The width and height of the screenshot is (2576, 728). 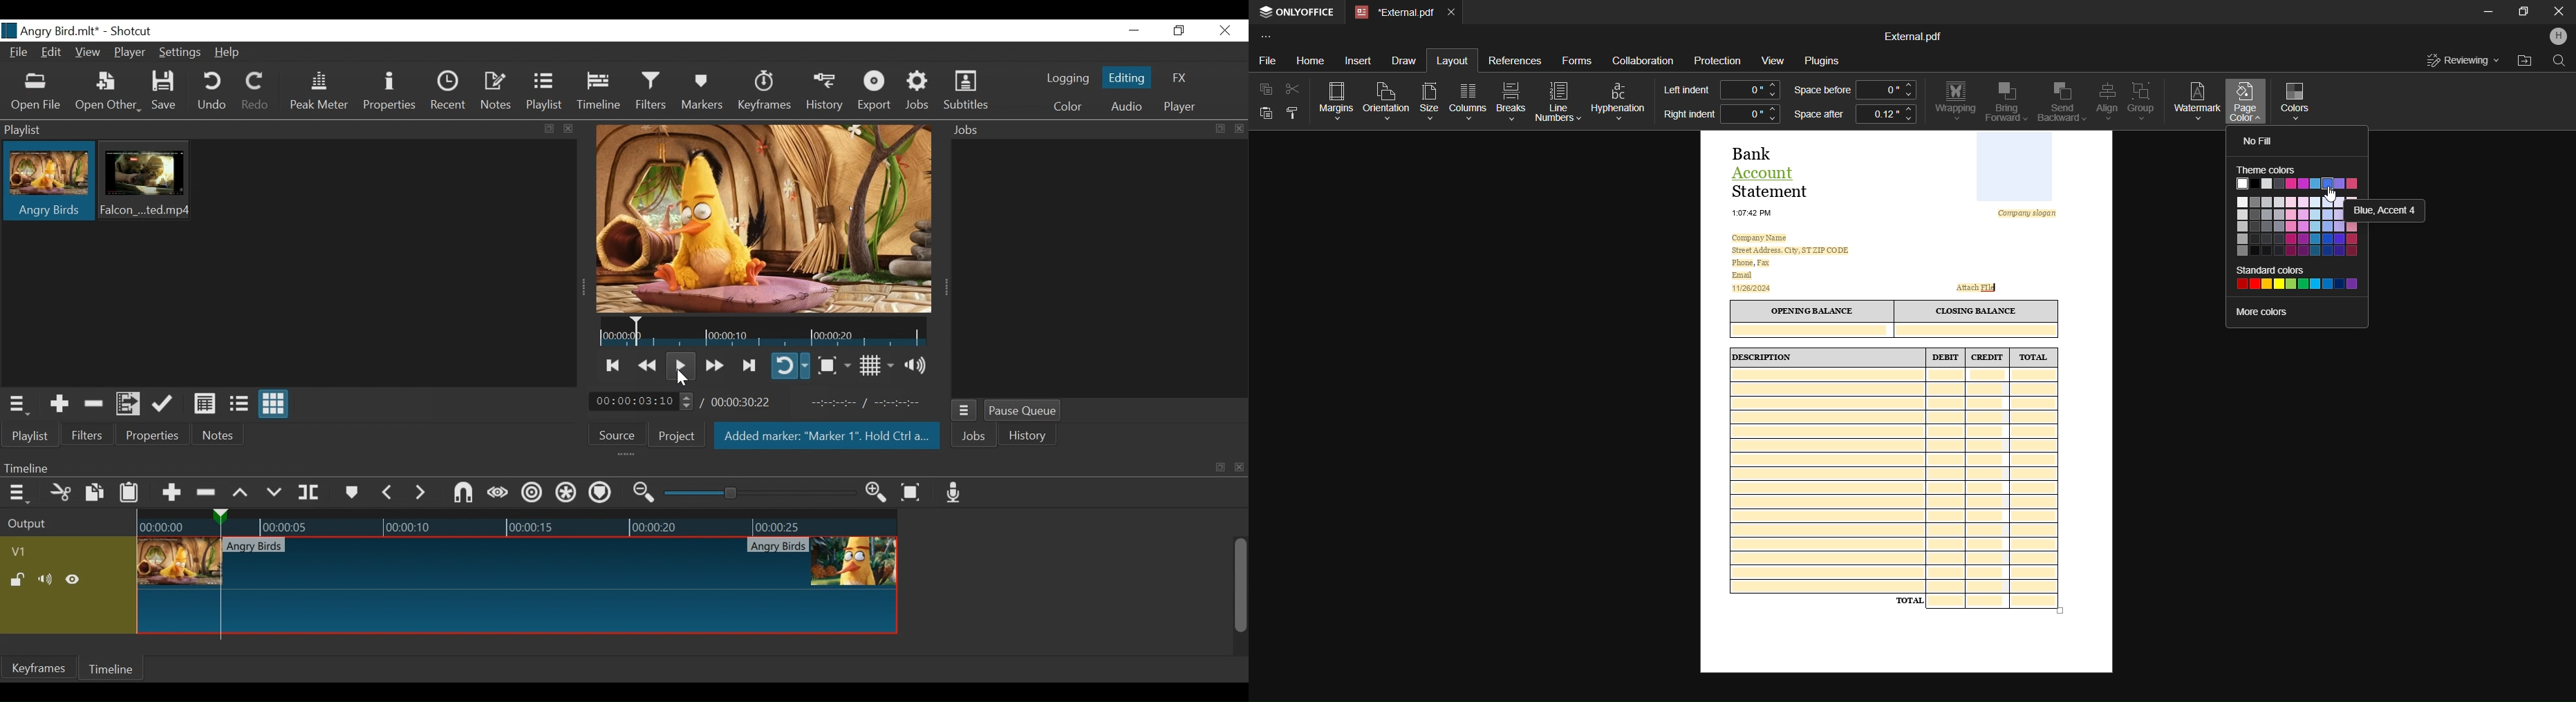 What do you see at coordinates (1126, 106) in the screenshot?
I see `Audio` at bounding box center [1126, 106].